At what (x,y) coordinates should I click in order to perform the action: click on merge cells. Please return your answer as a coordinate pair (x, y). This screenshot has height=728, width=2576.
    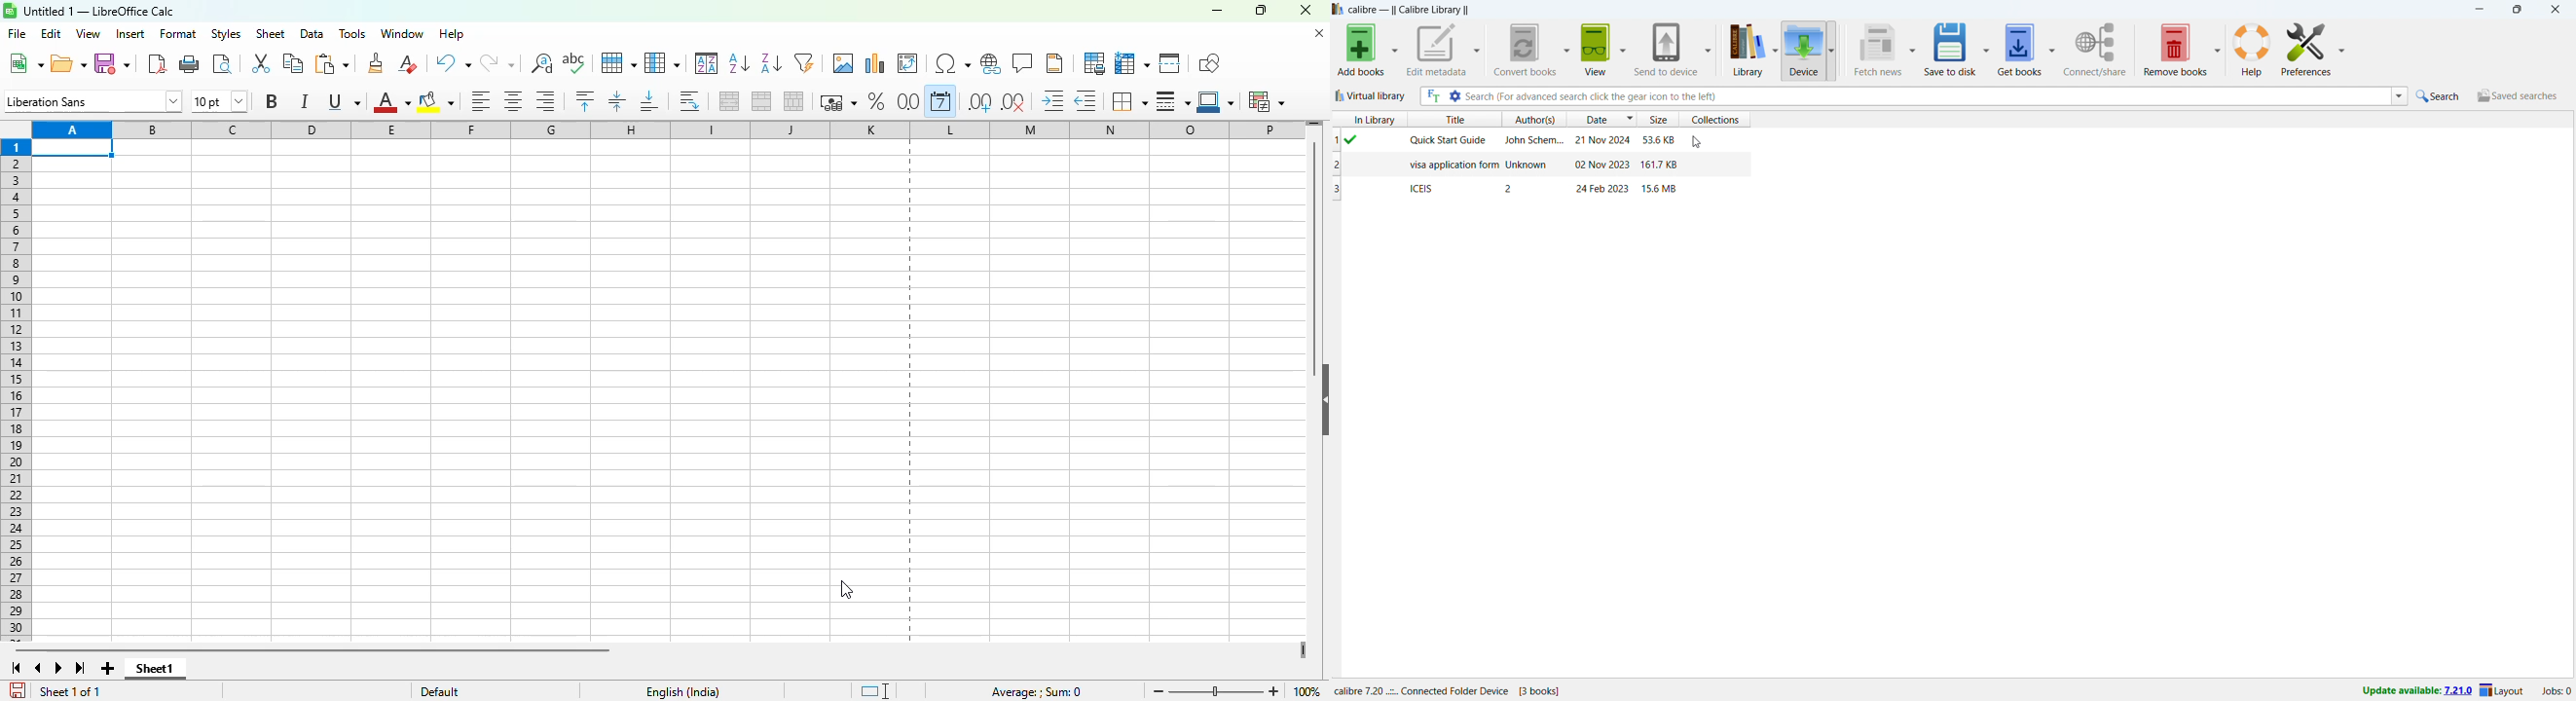
    Looking at the image, I should click on (761, 101).